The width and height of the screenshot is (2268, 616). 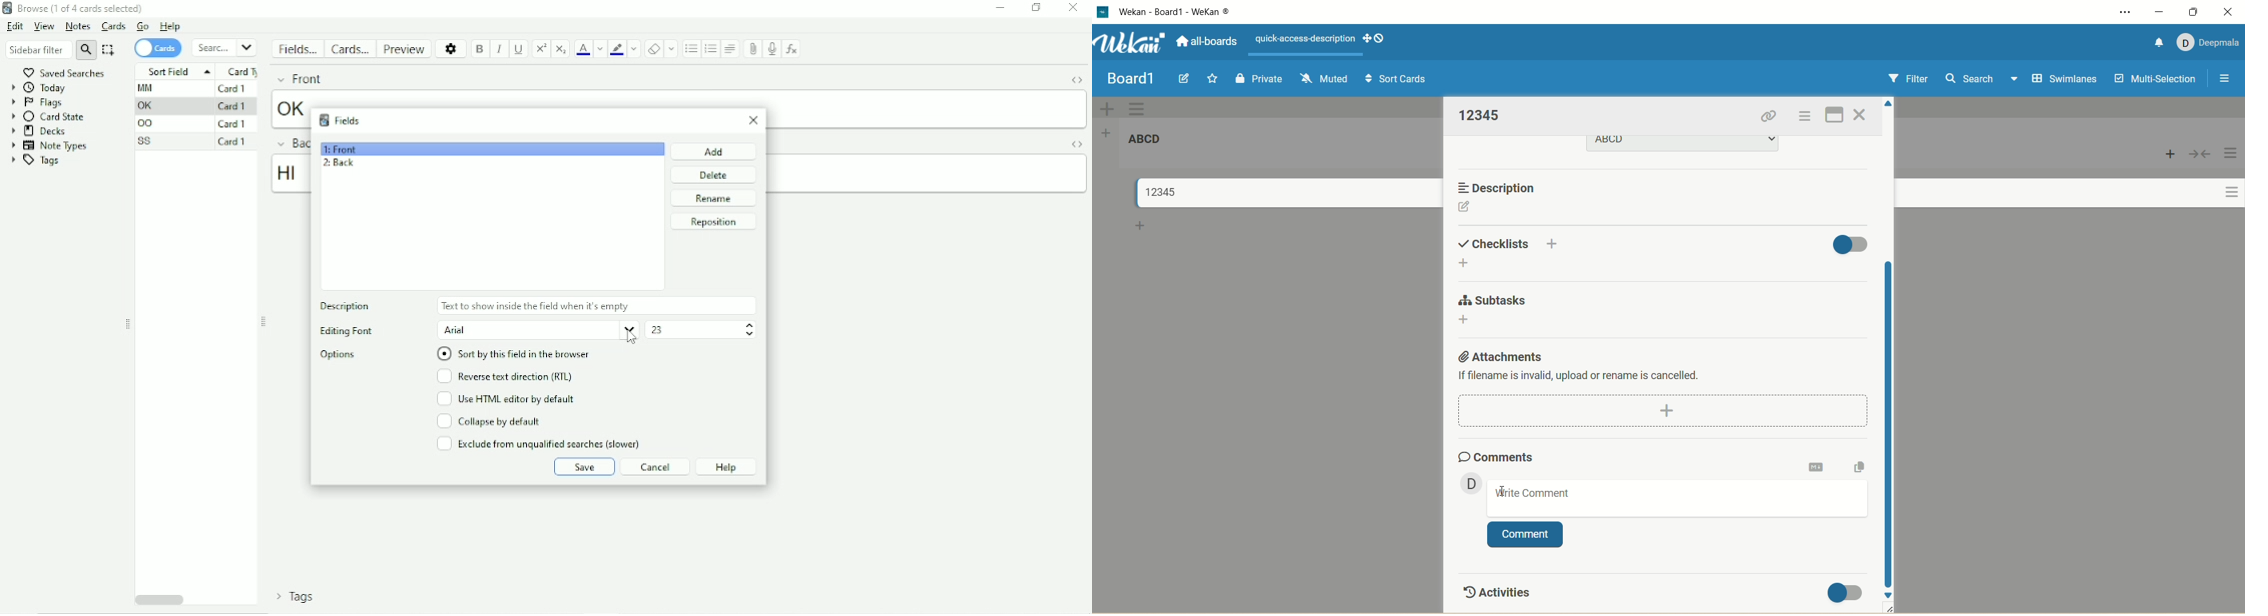 I want to click on attachments, so click(x=1499, y=354).